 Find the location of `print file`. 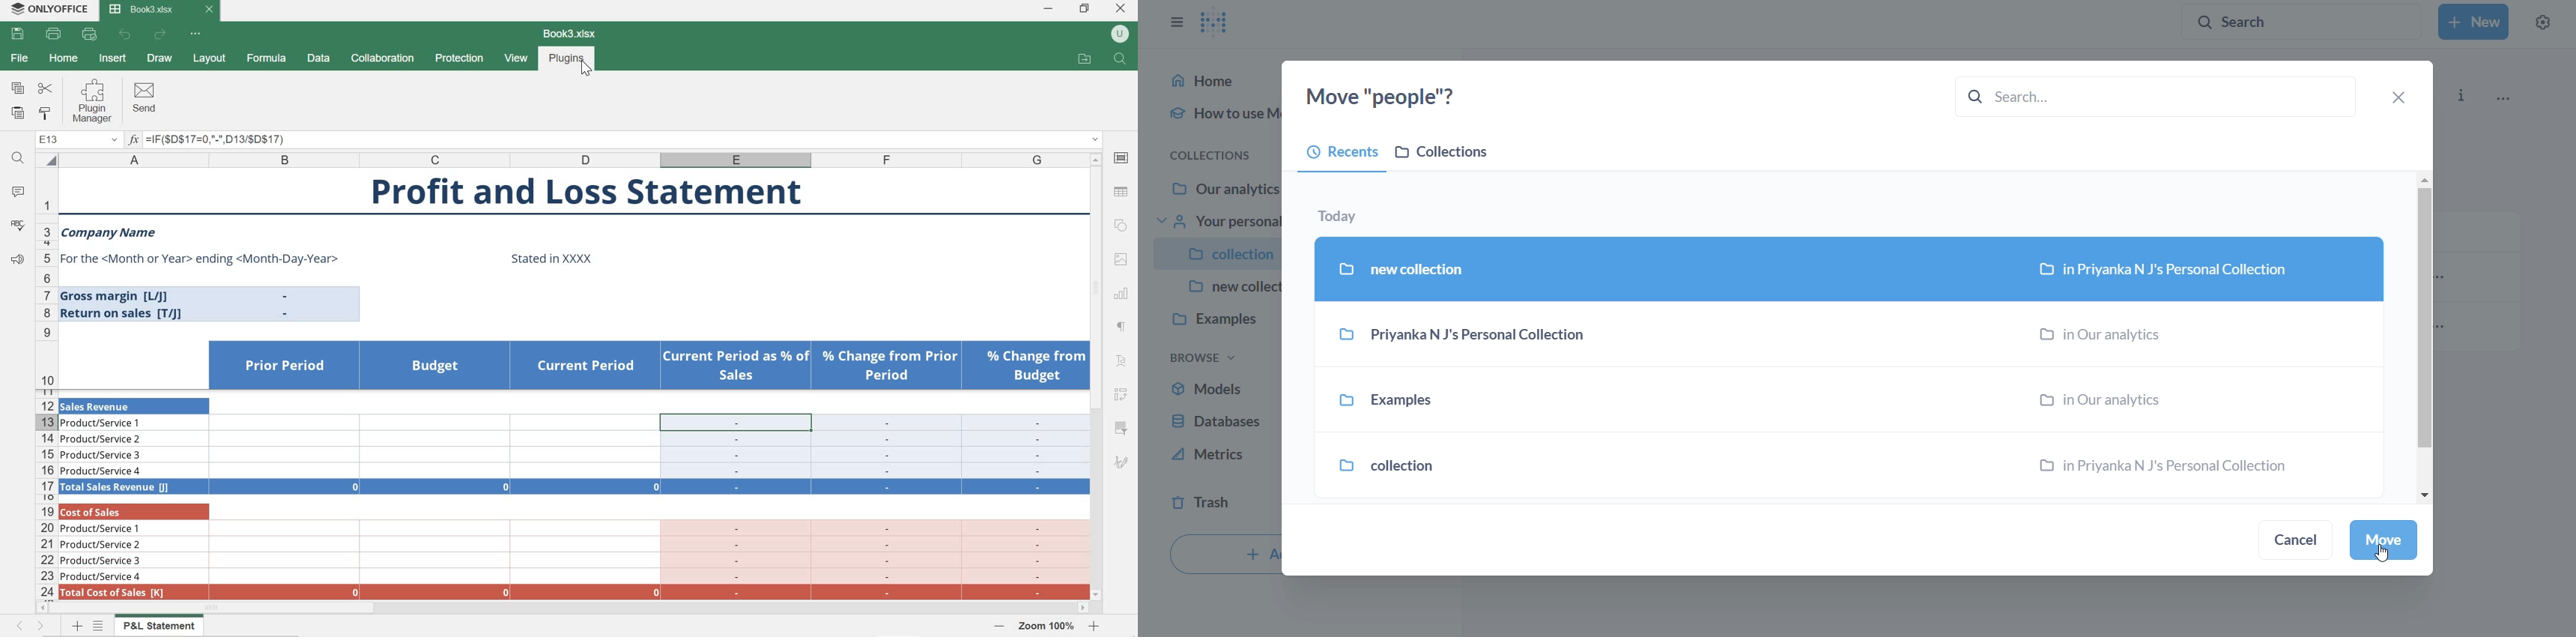

print file is located at coordinates (55, 36).